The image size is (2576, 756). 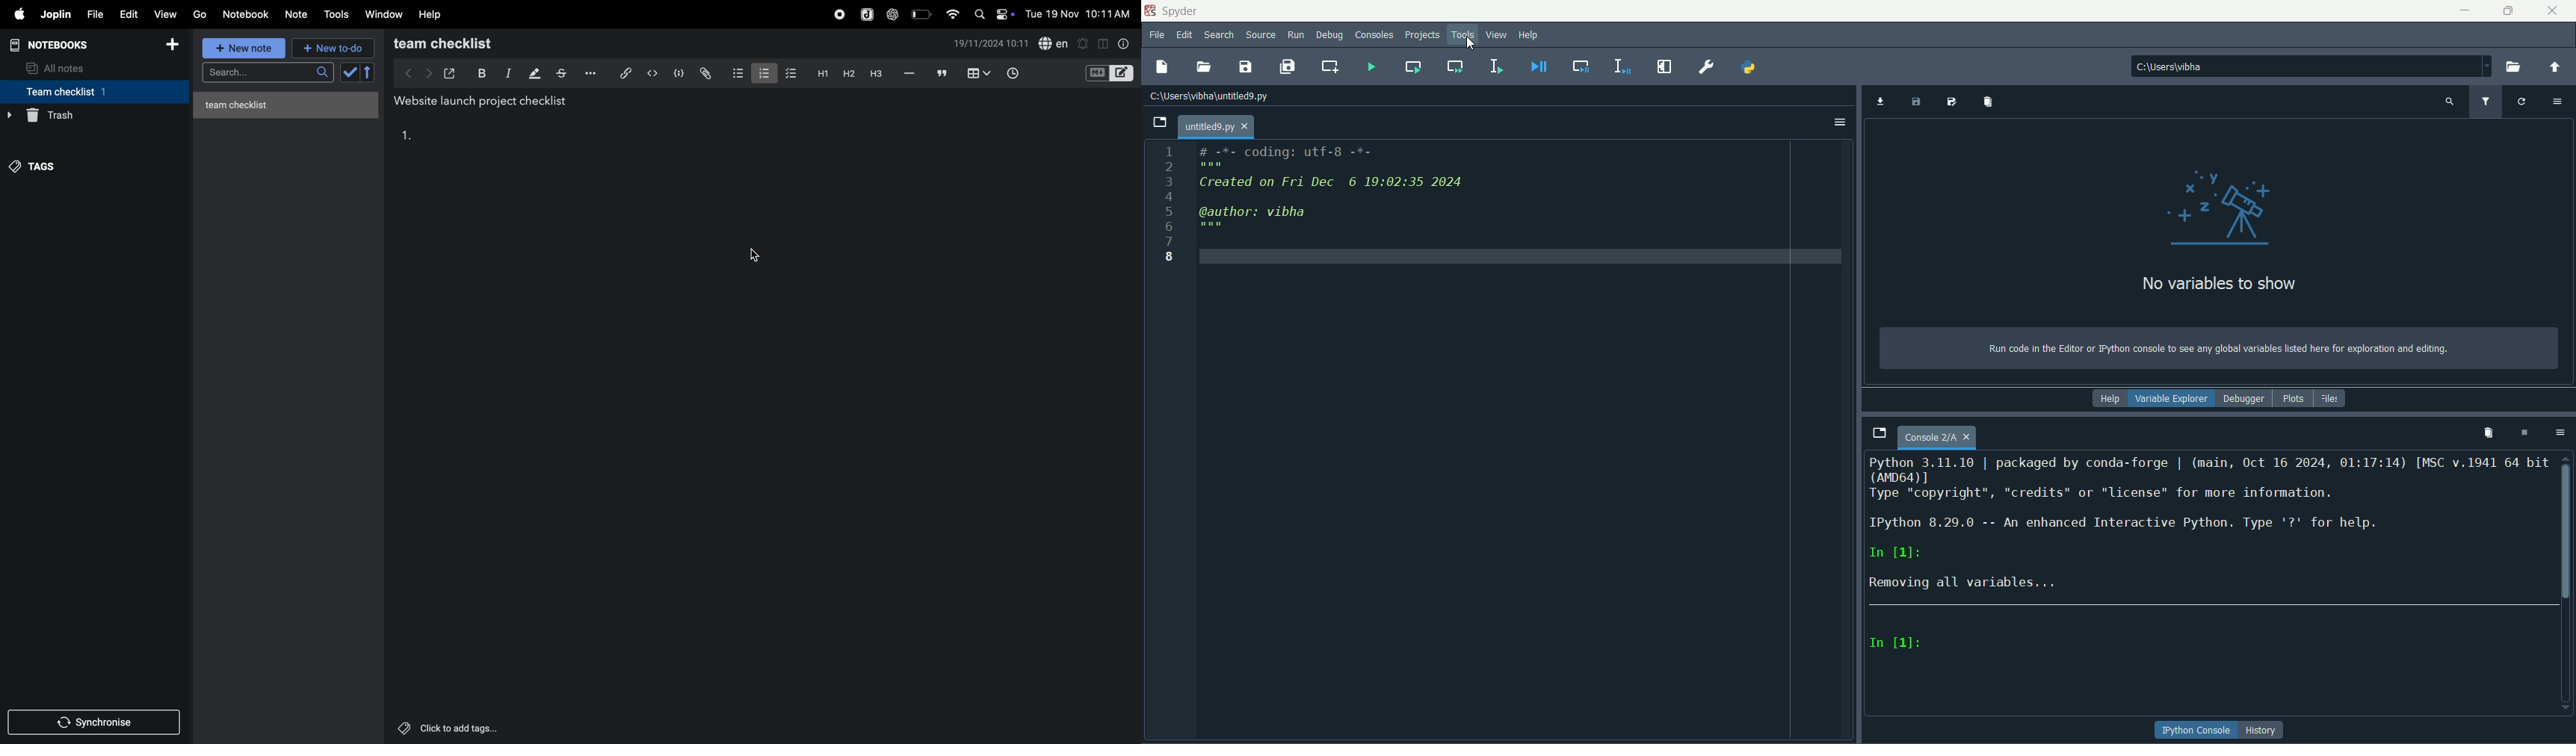 I want to click on open file, so click(x=1205, y=67).